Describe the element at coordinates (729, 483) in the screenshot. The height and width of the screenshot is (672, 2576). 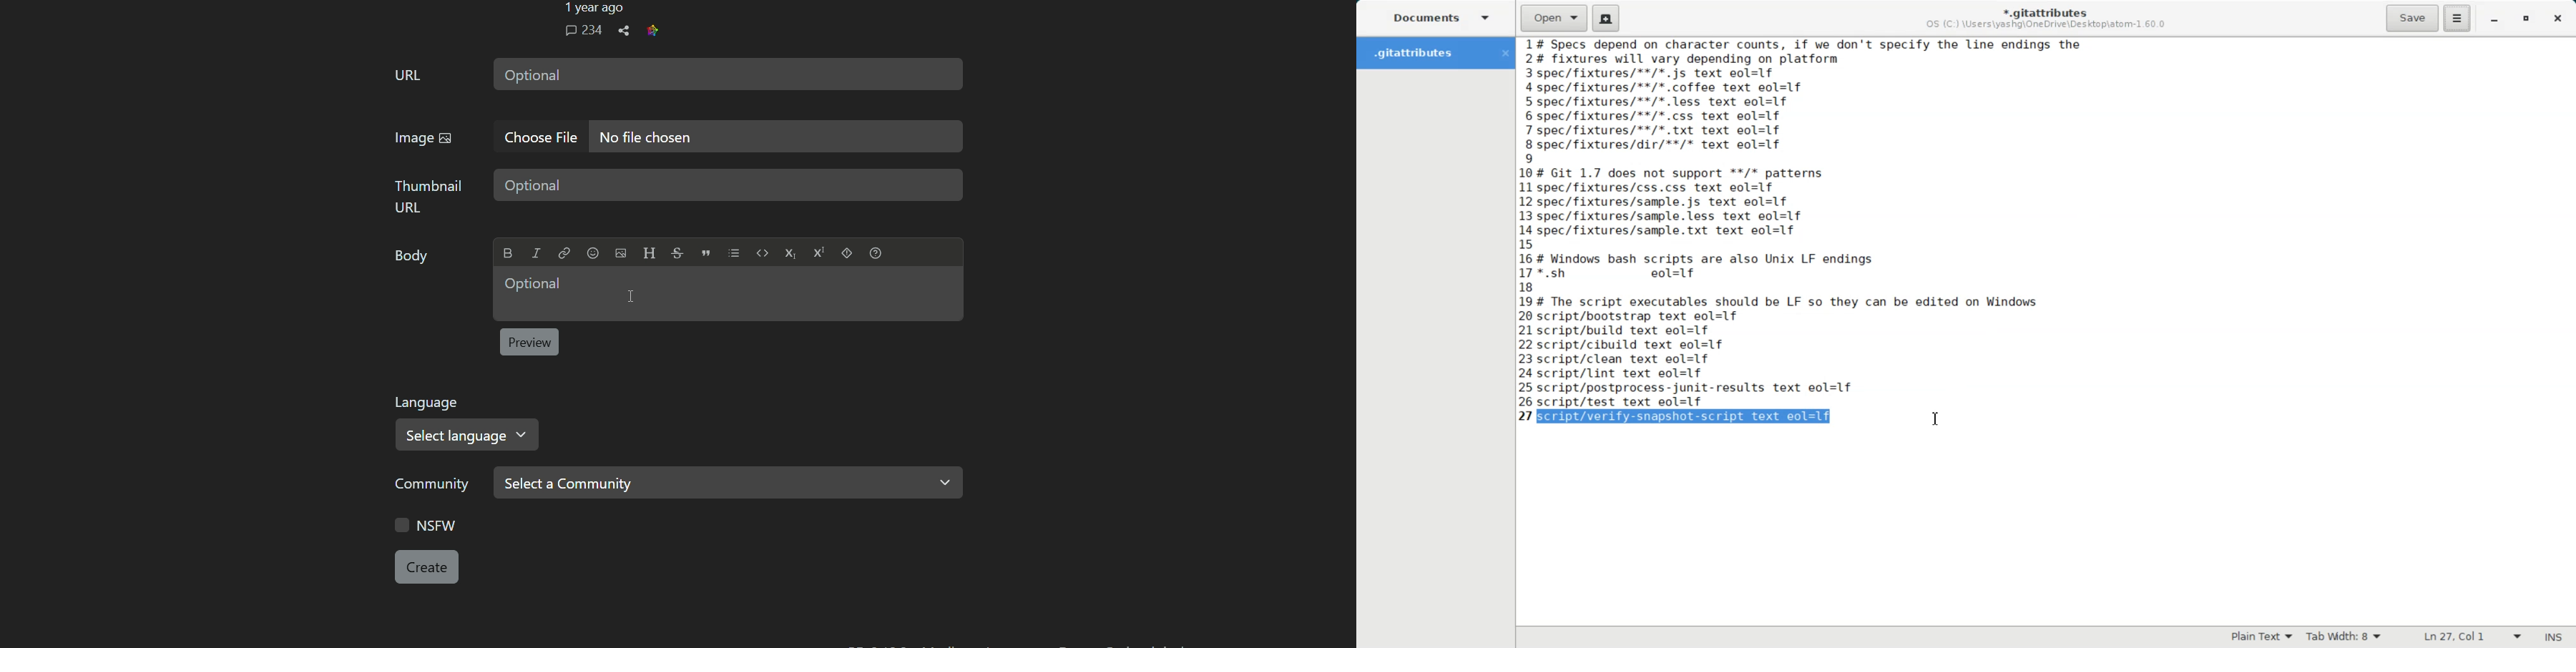
I see `select a community` at that location.